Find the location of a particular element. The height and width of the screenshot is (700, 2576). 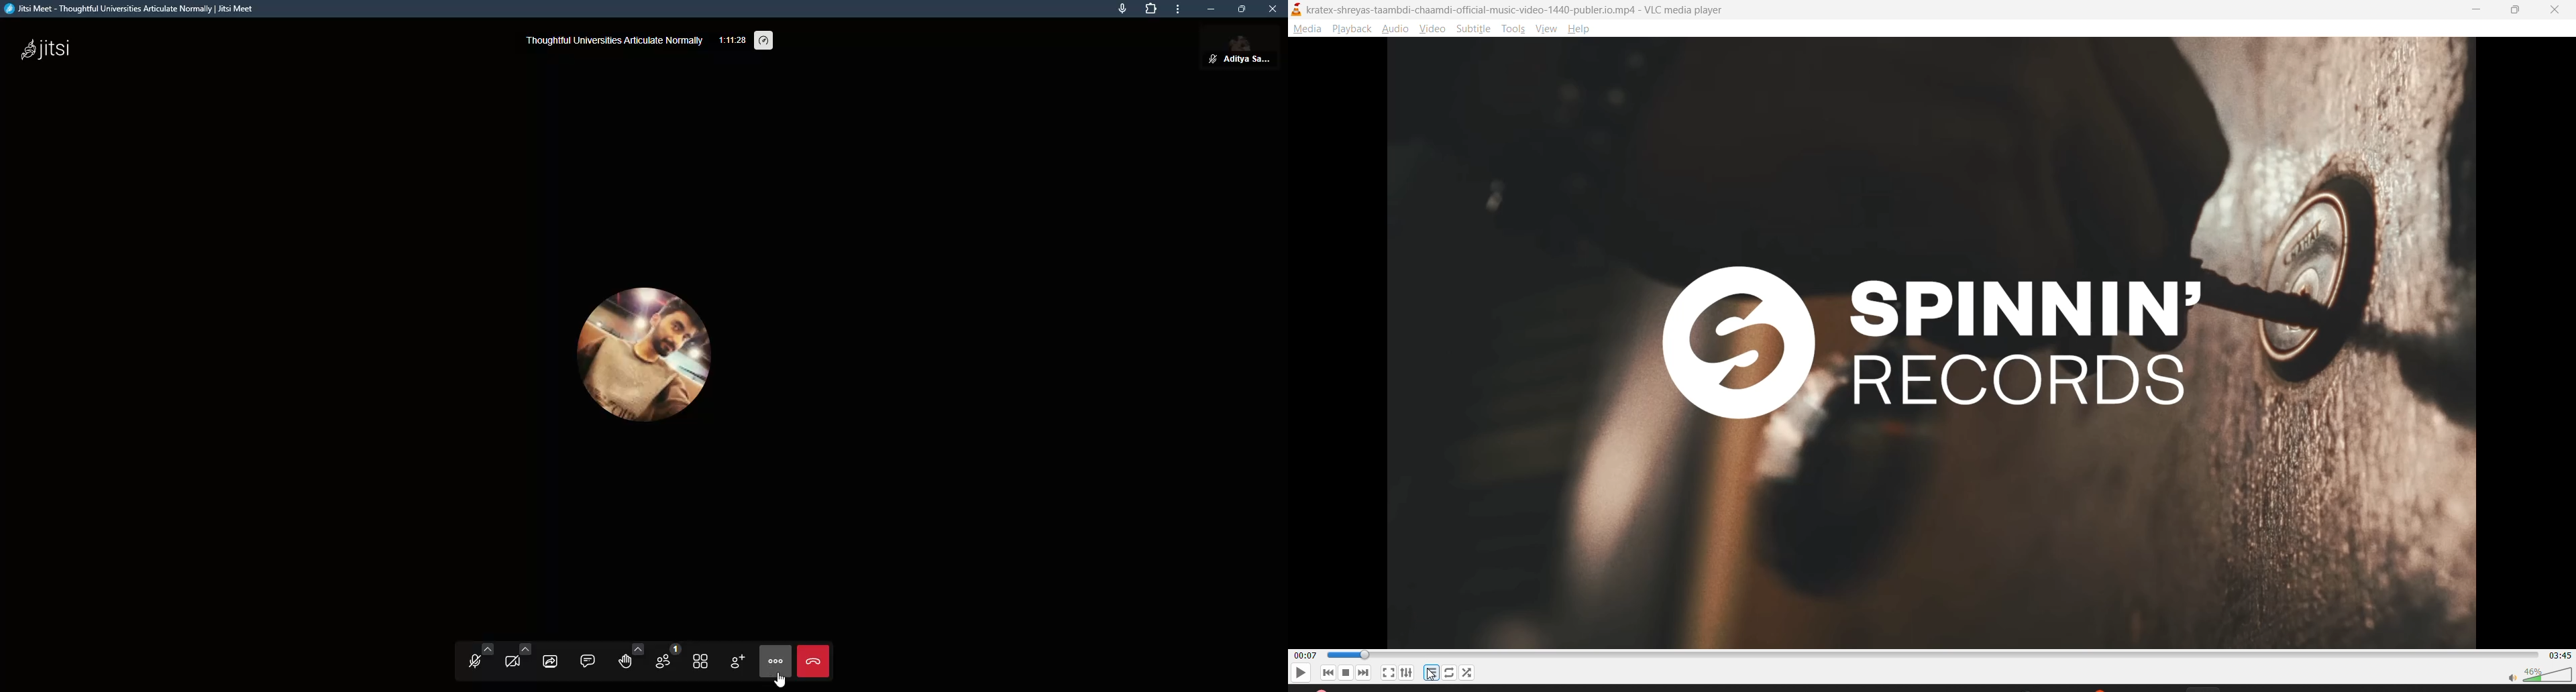

current track time is located at coordinates (1304, 654).